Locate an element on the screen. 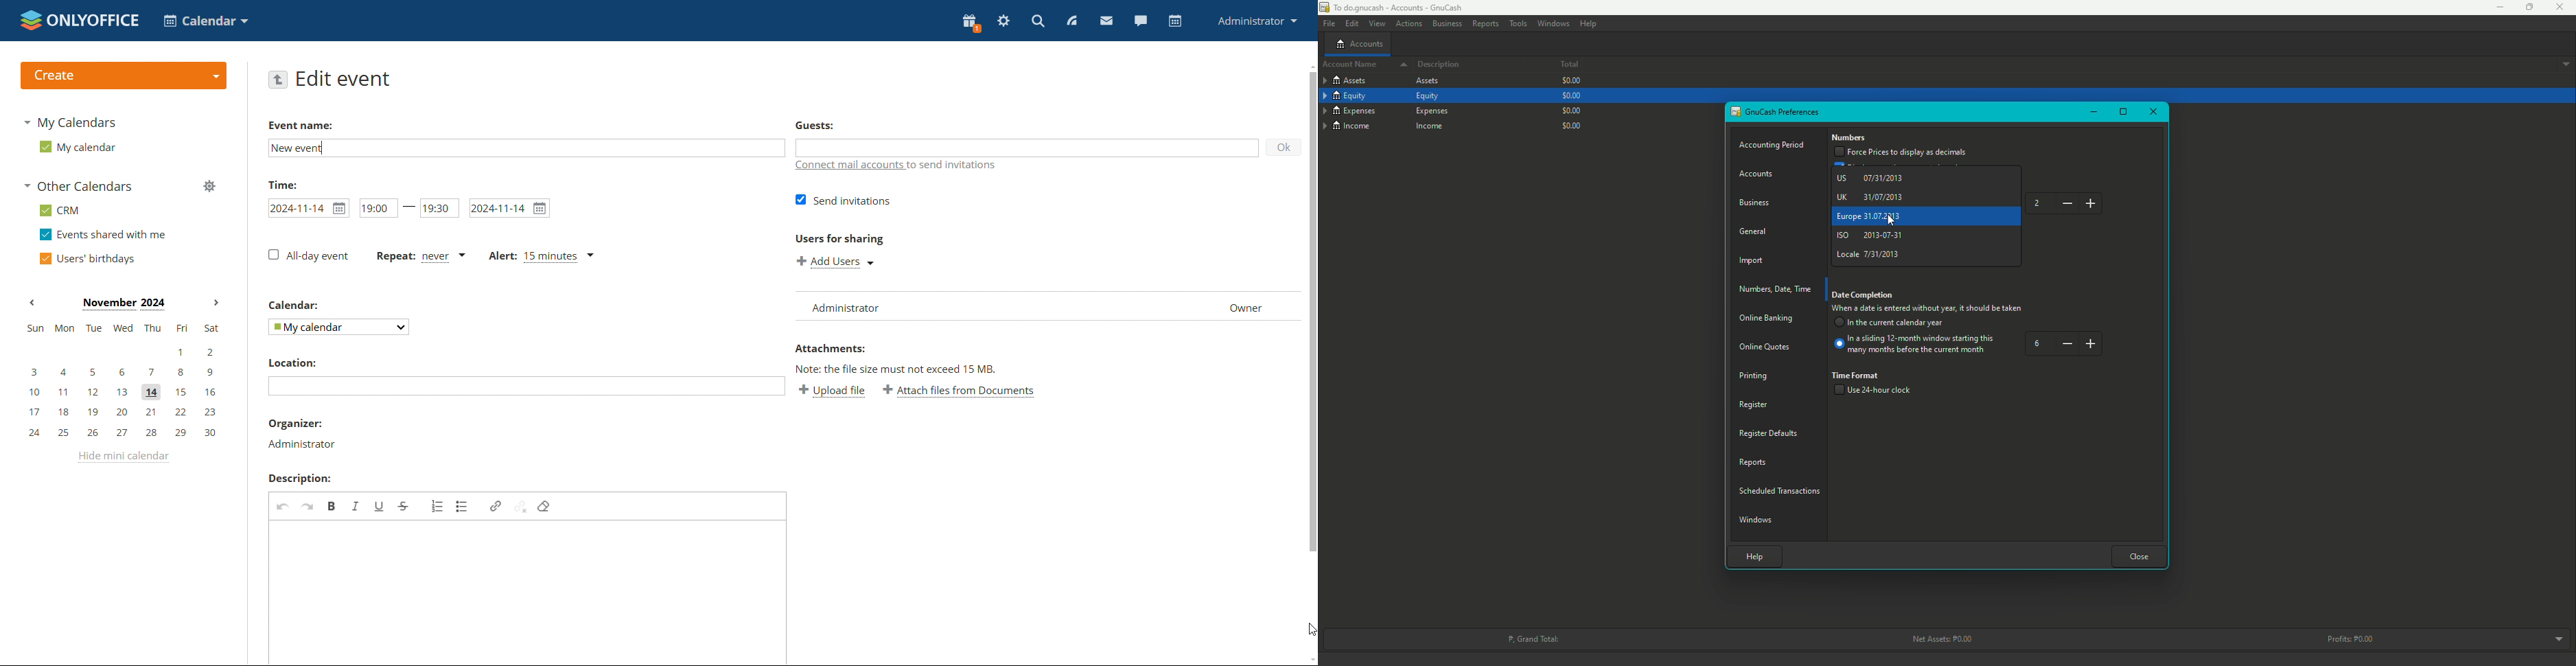 The image size is (2576, 672). upload file is located at coordinates (834, 393).